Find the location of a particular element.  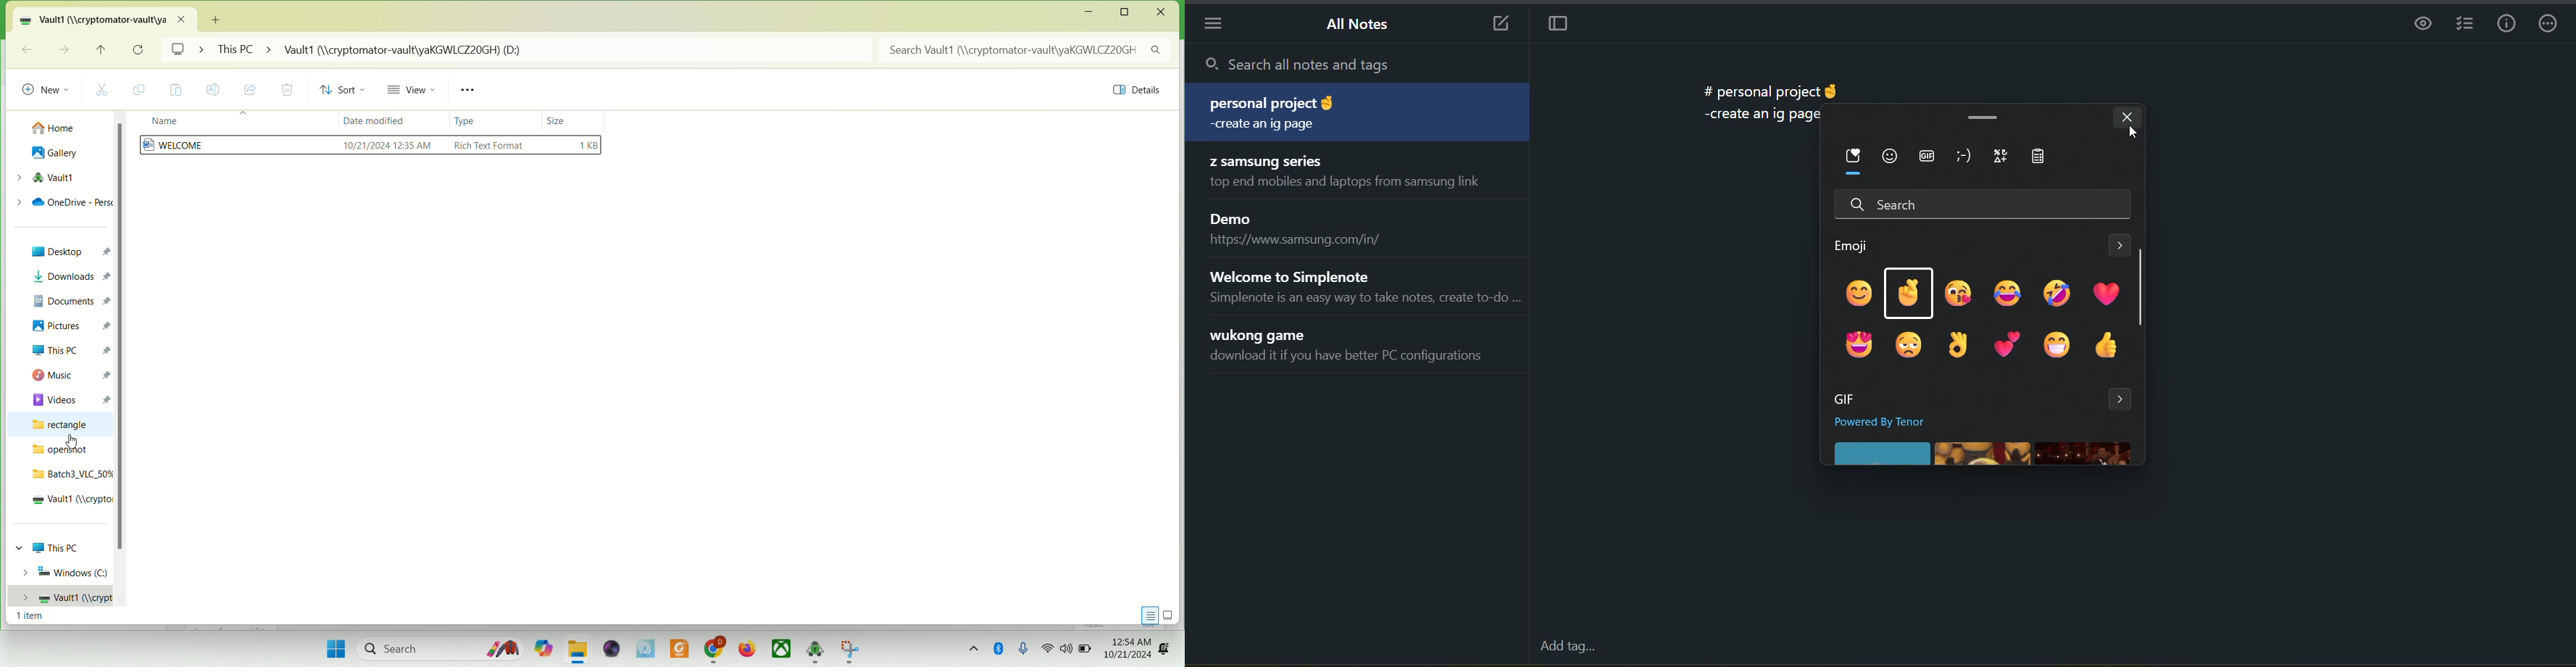

add tag is located at coordinates (1567, 648).